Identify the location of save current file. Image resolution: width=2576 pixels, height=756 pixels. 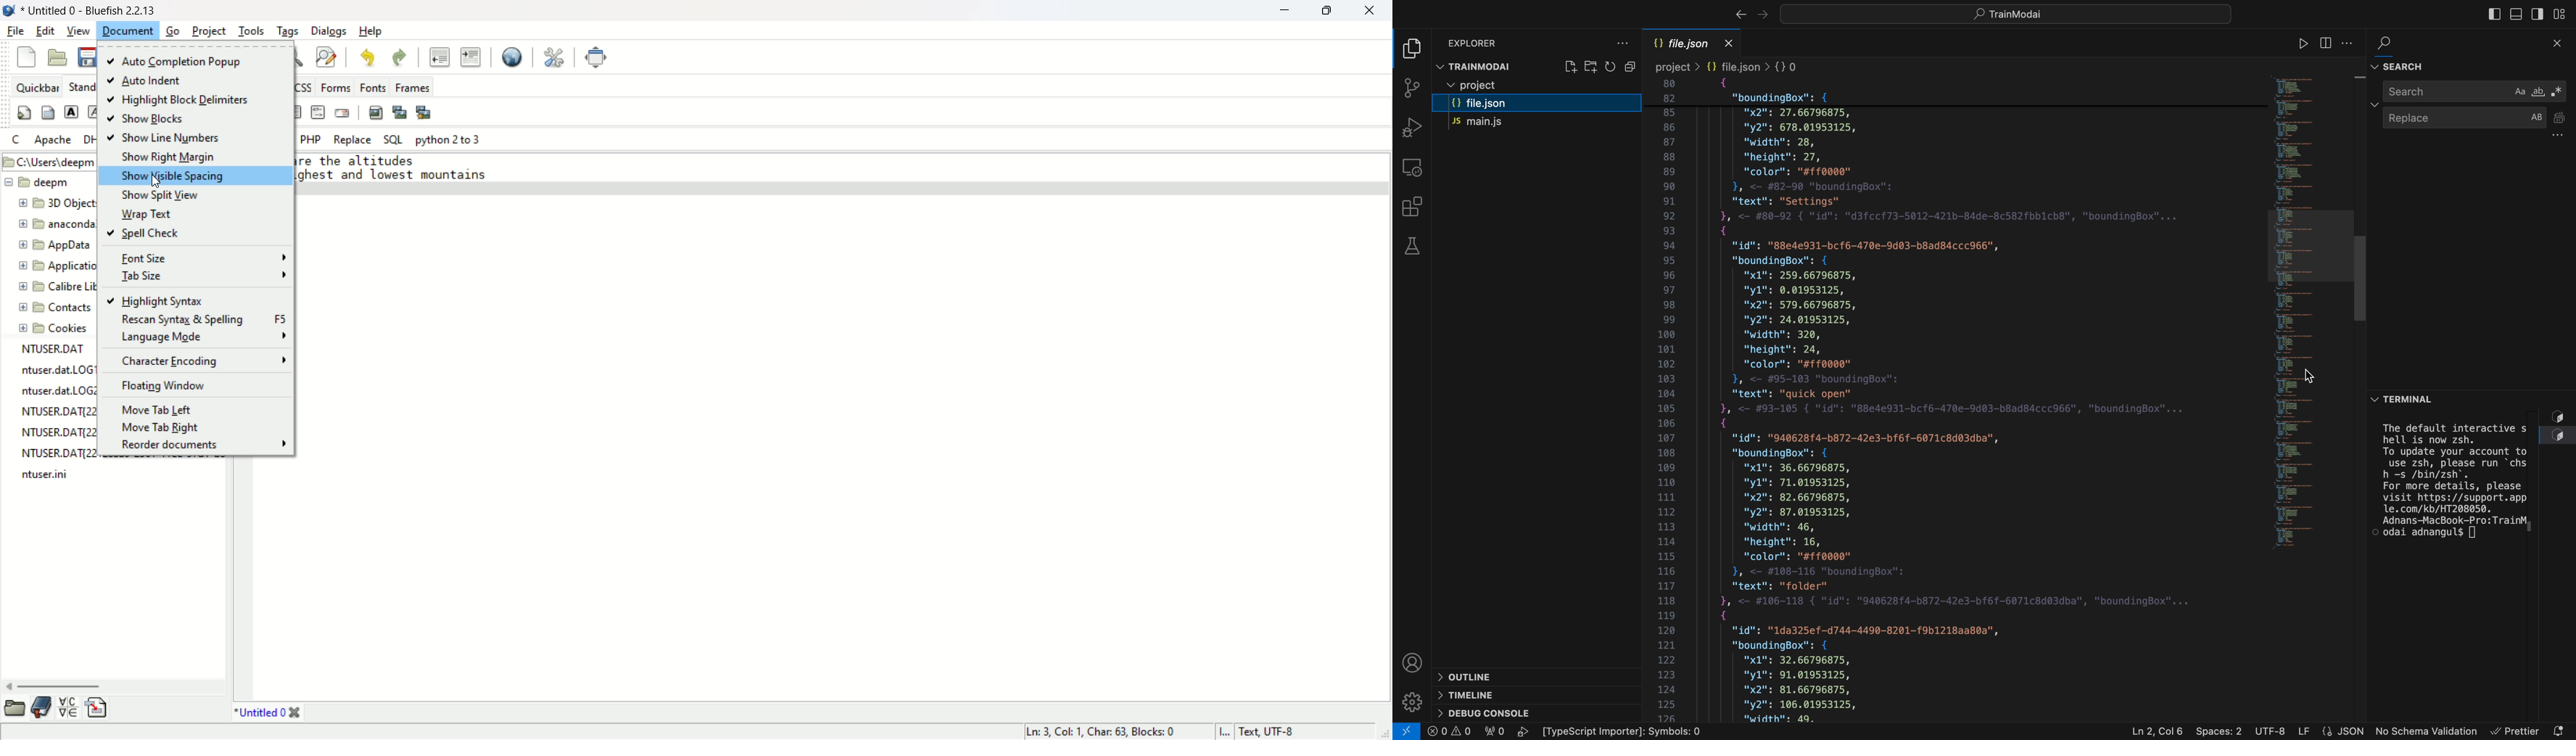
(87, 57).